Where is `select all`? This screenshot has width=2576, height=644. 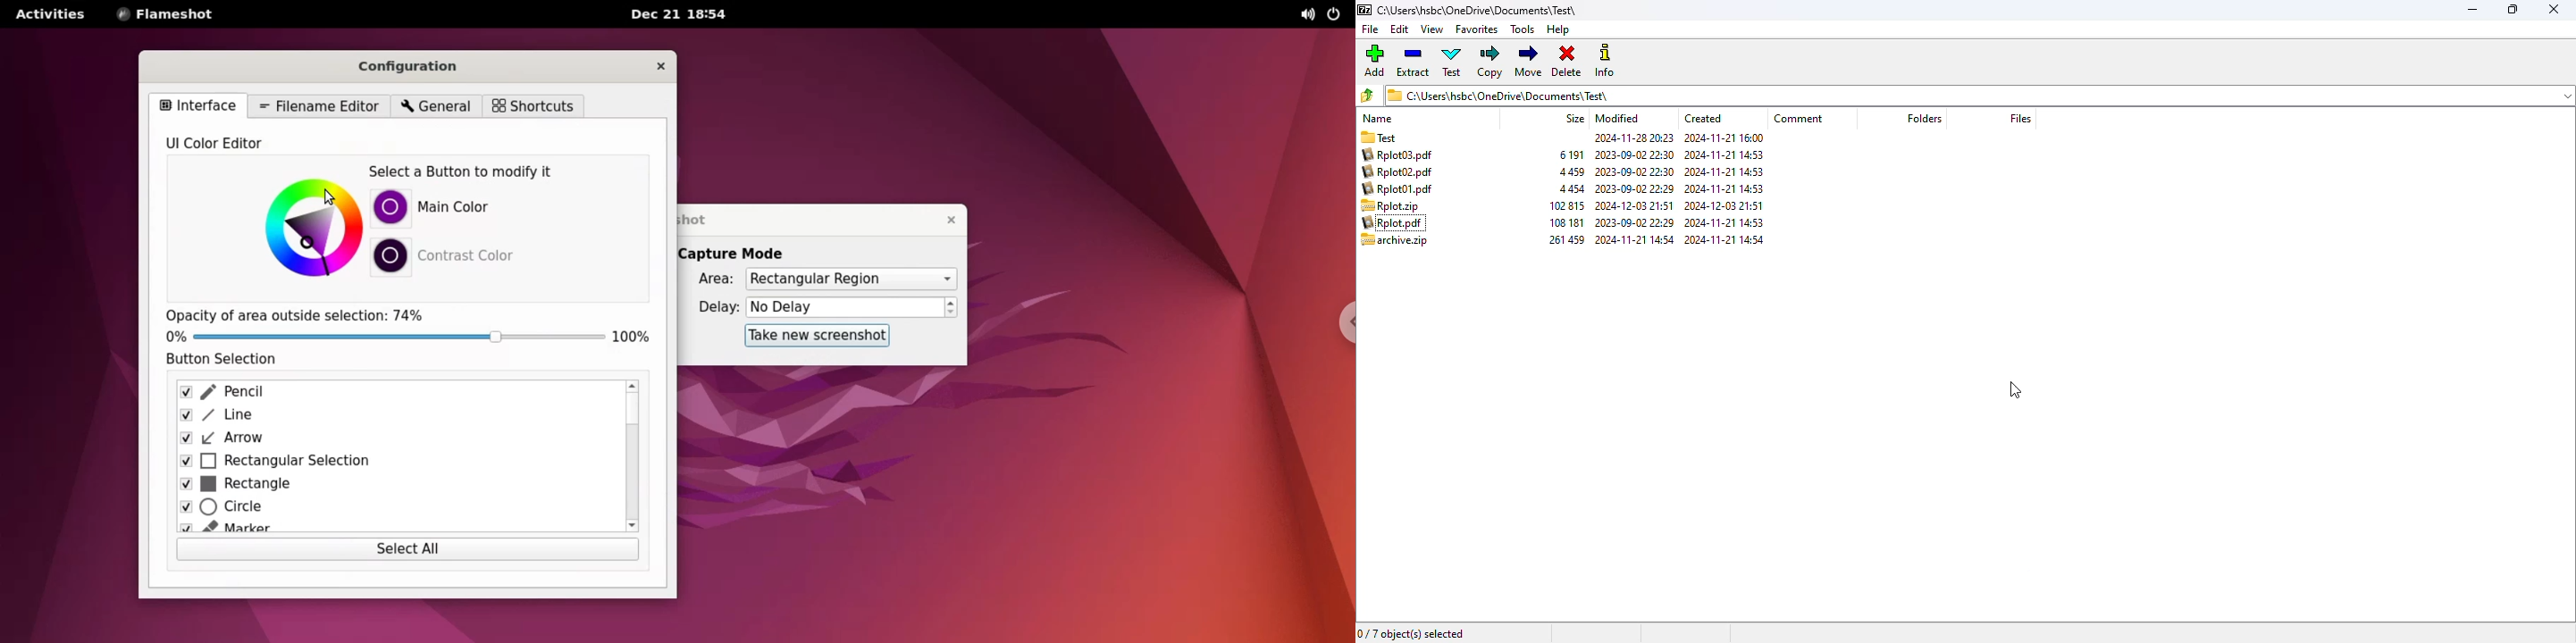 select all is located at coordinates (409, 553).